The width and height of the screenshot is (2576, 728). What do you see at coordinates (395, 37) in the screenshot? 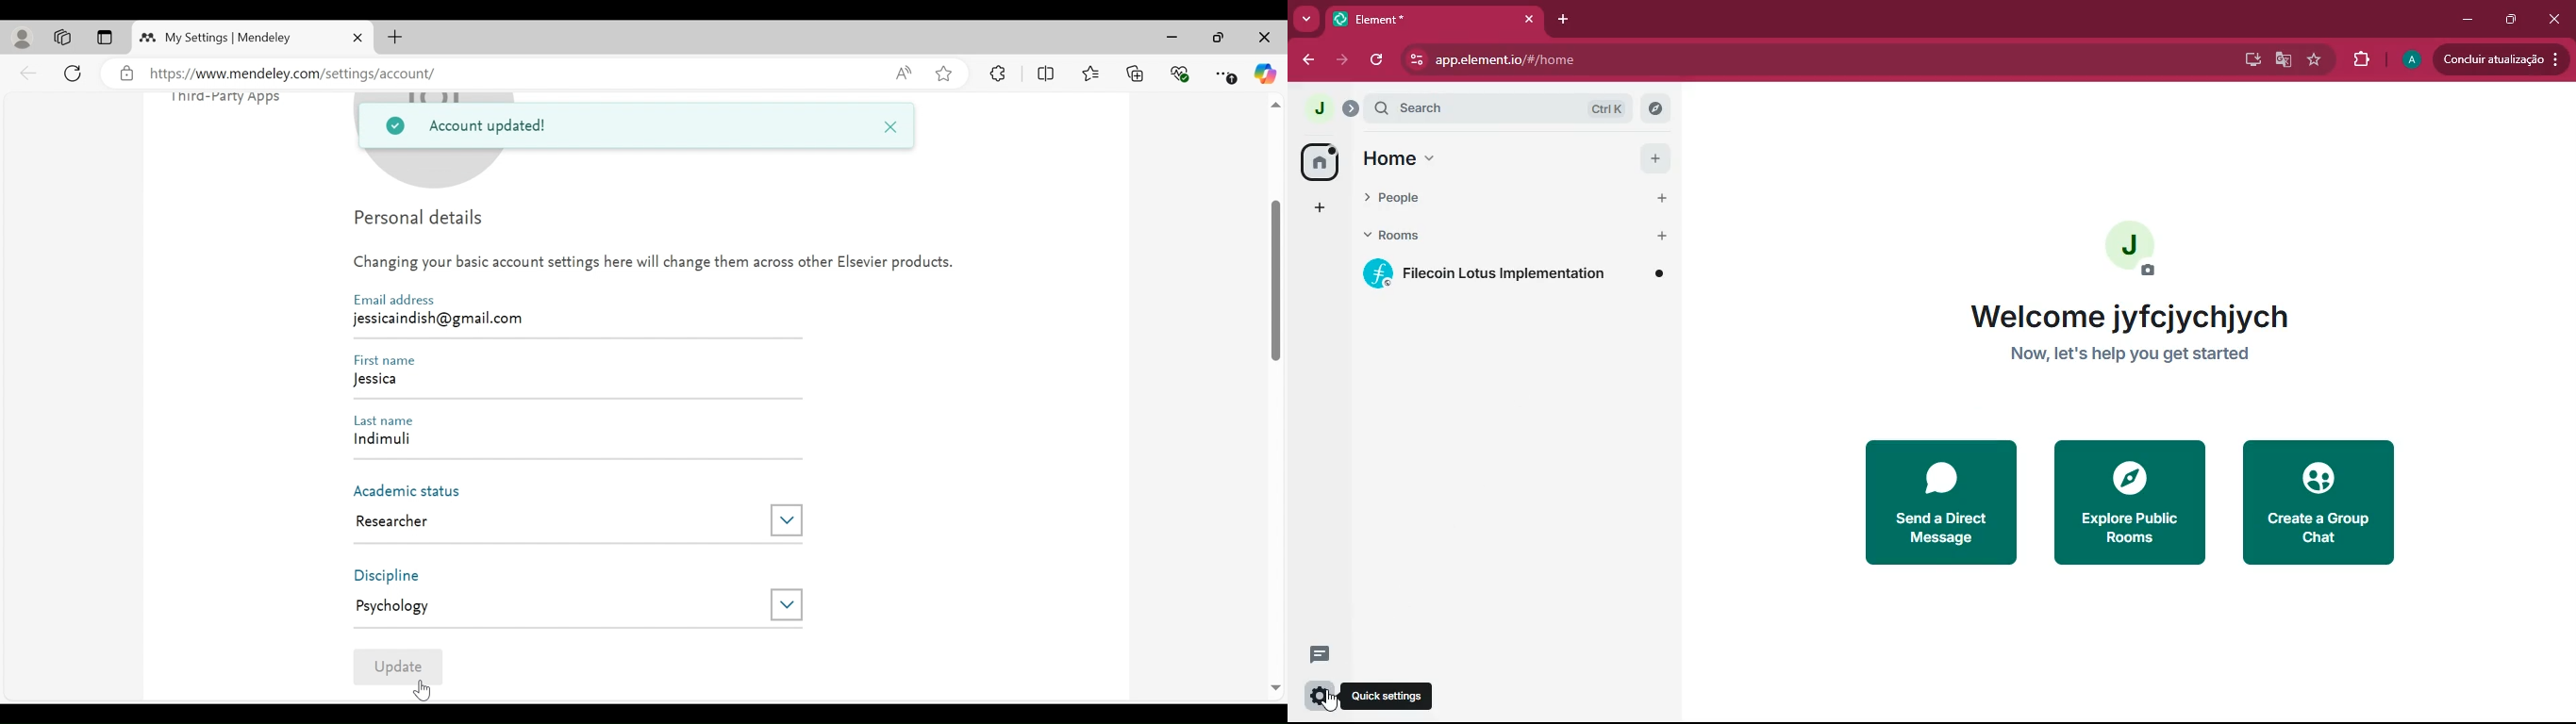
I see `New Tab` at bounding box center [395, 37].